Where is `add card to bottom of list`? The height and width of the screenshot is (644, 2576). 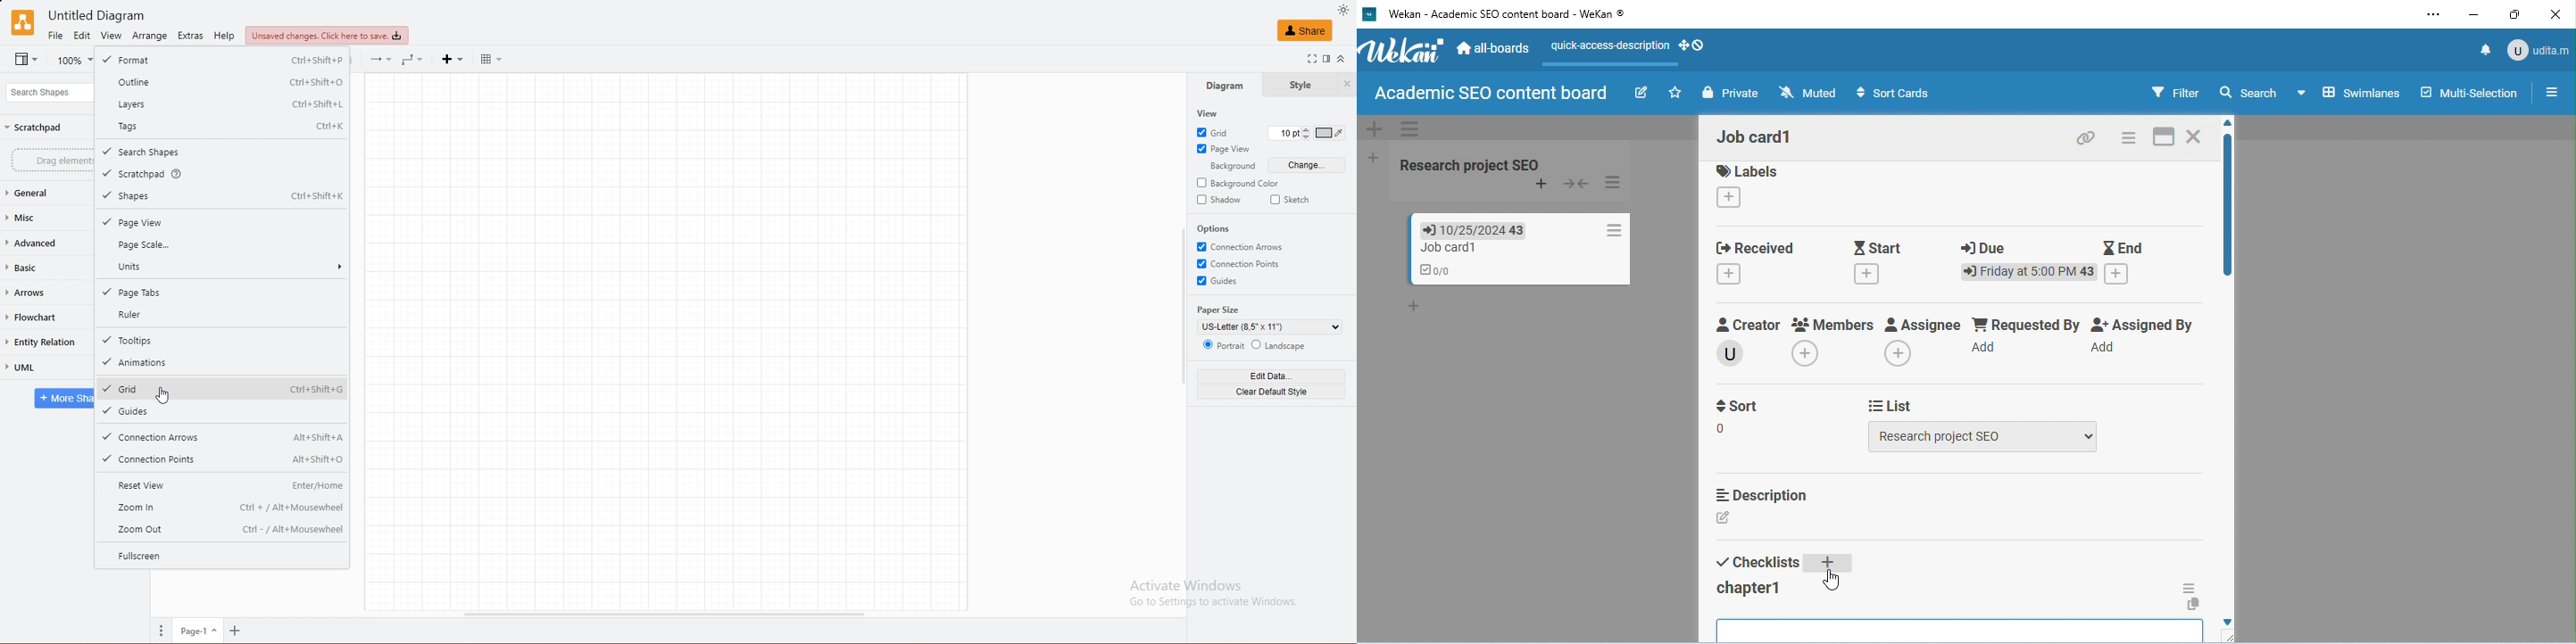
add card to bottom of list is located at coordinates (1417, 288).